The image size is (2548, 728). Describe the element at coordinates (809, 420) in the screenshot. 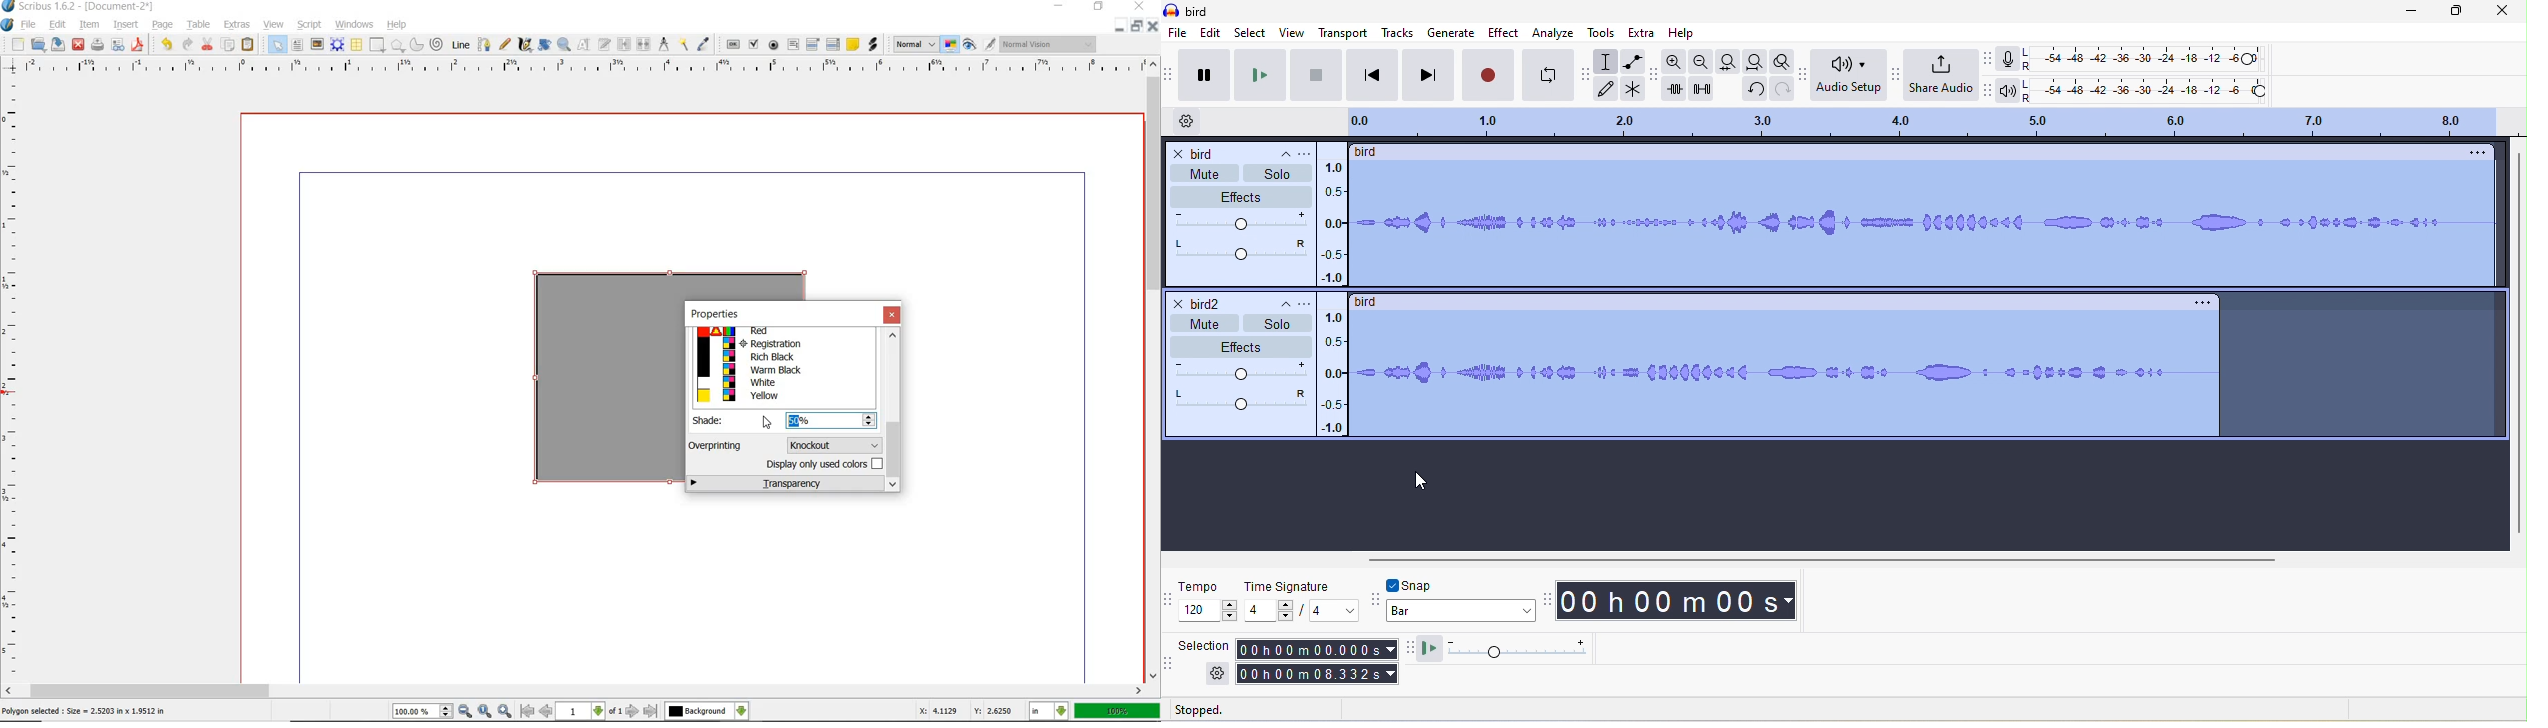

I see `50%` at that location.